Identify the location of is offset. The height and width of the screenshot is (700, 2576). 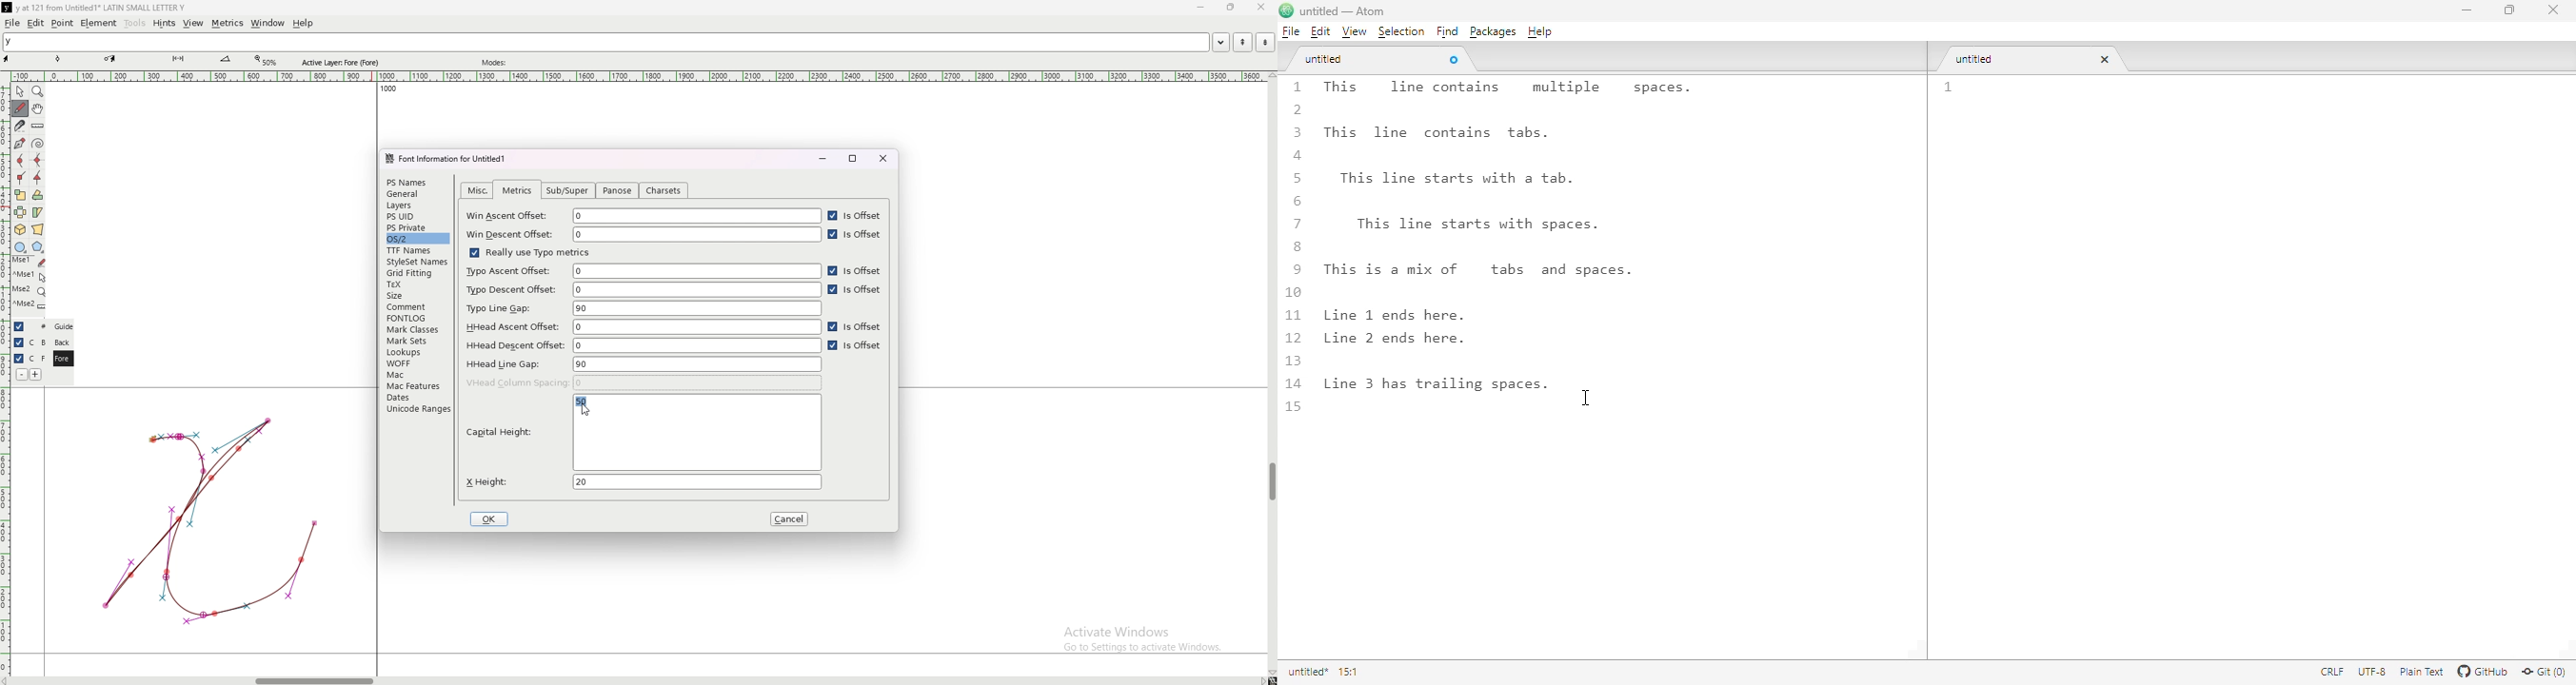
(856, 271).